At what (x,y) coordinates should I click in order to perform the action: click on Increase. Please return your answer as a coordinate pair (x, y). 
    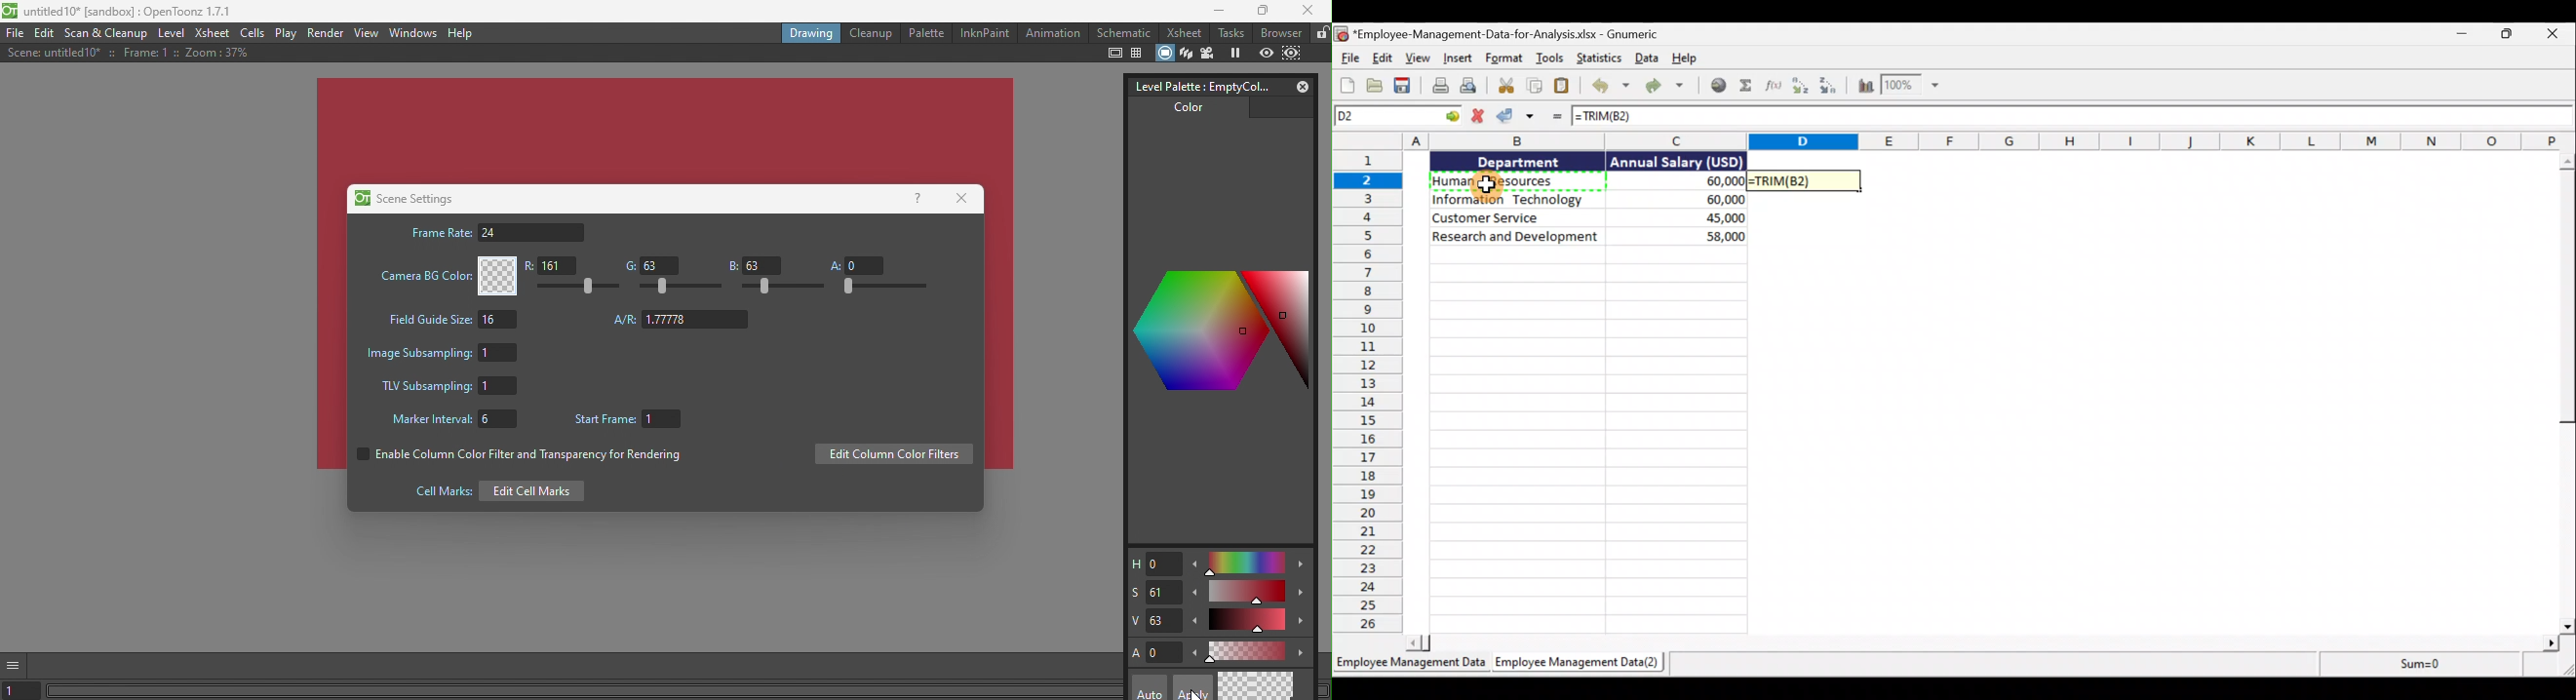
    Looking at the image, I should click on (1303, 624).